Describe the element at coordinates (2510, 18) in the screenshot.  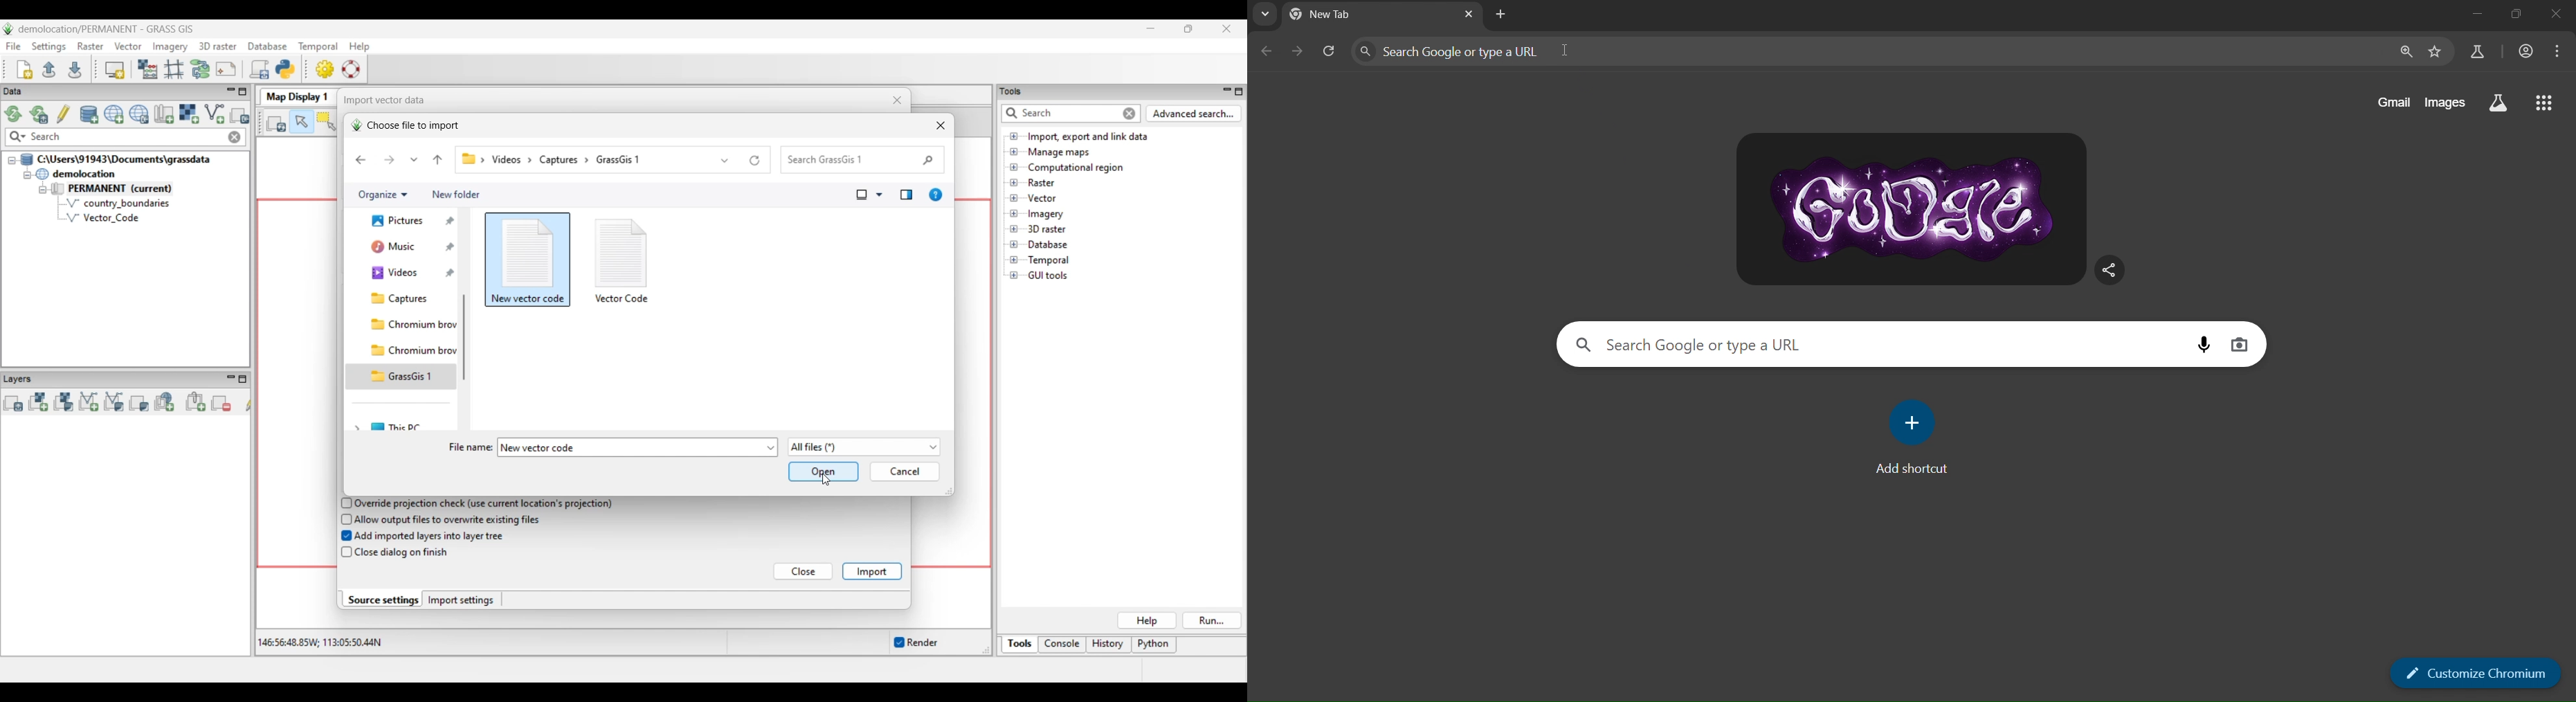
I see `adjust window` at that location.